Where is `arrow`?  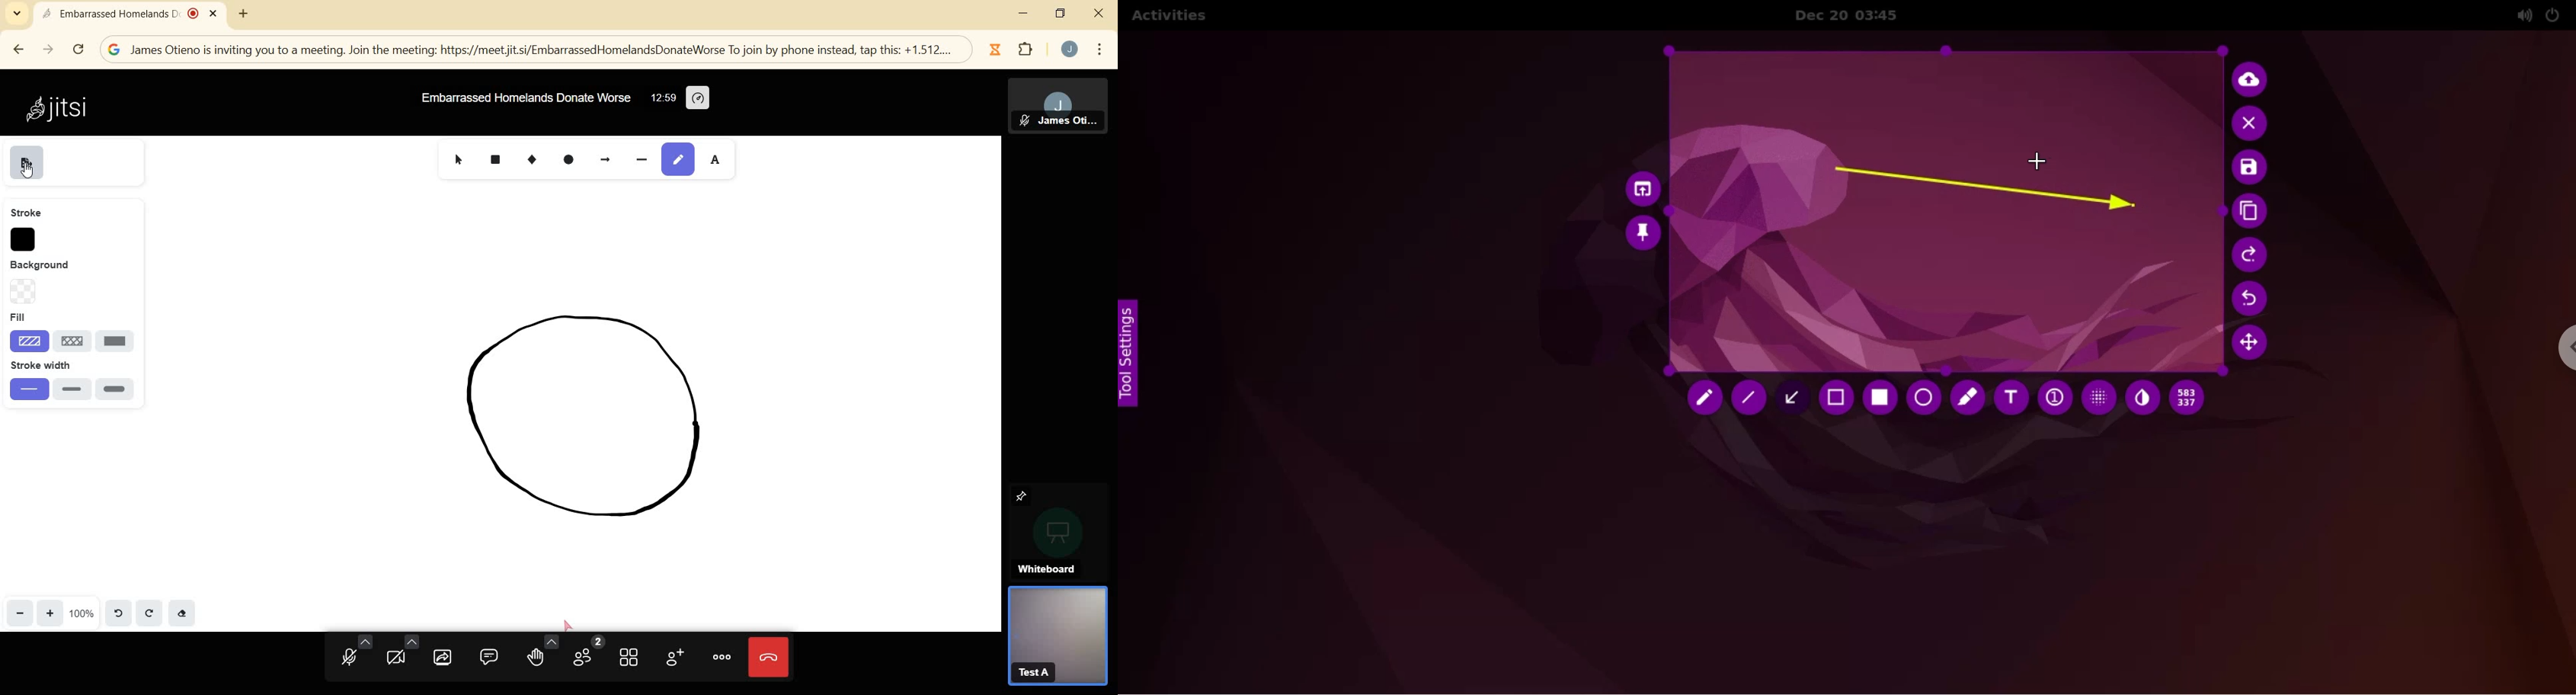 arrow is located at coordinates (610, 162).